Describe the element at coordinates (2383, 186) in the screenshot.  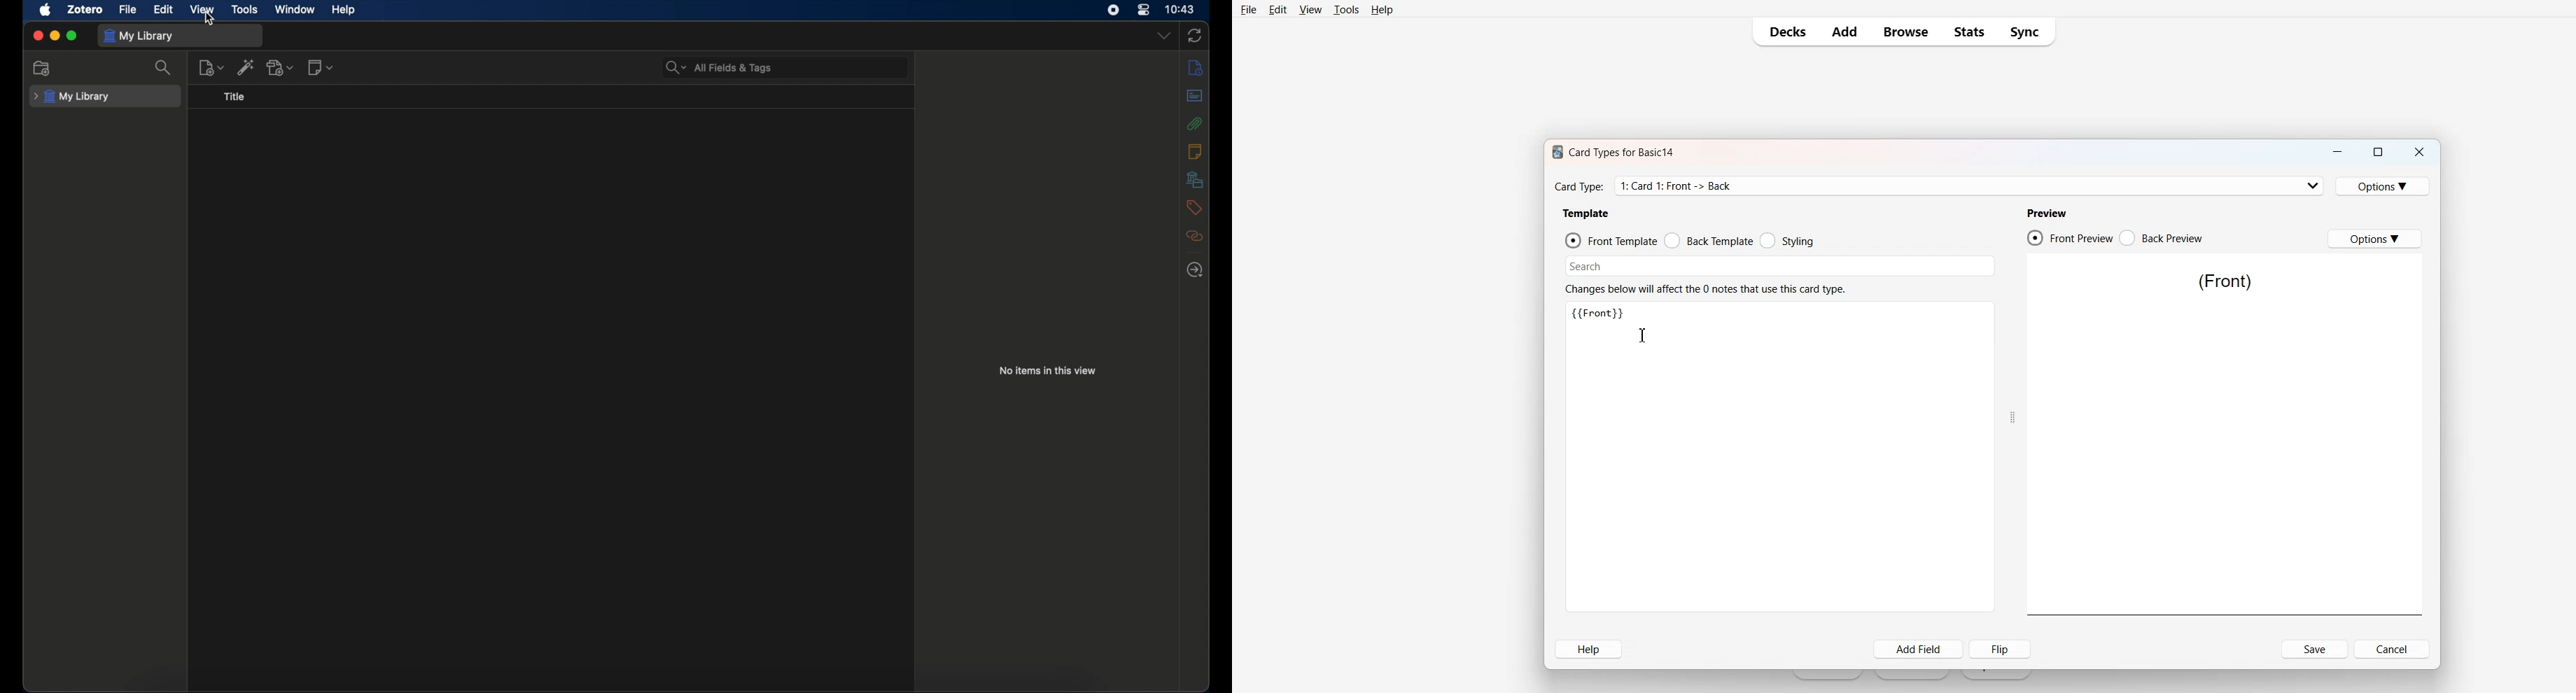
I see `Options` at that location.